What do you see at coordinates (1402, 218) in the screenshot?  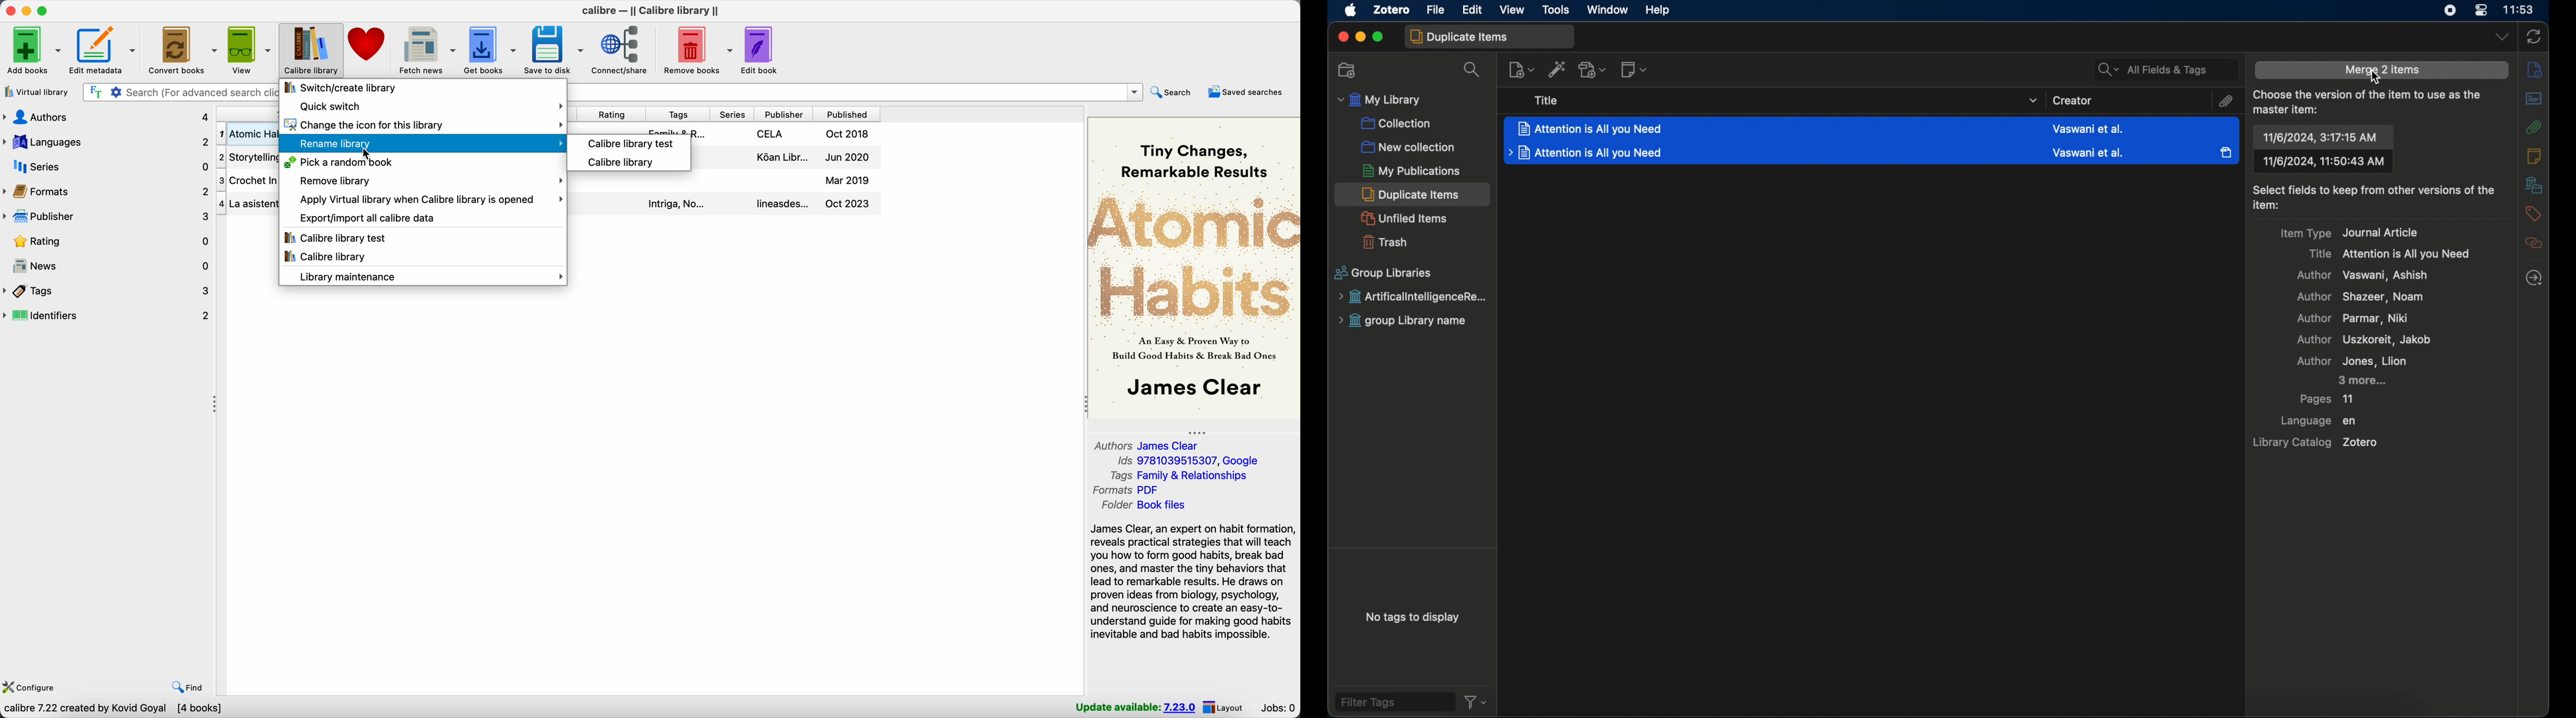 I see `unfiled items` at bounding box center [1402, 218].